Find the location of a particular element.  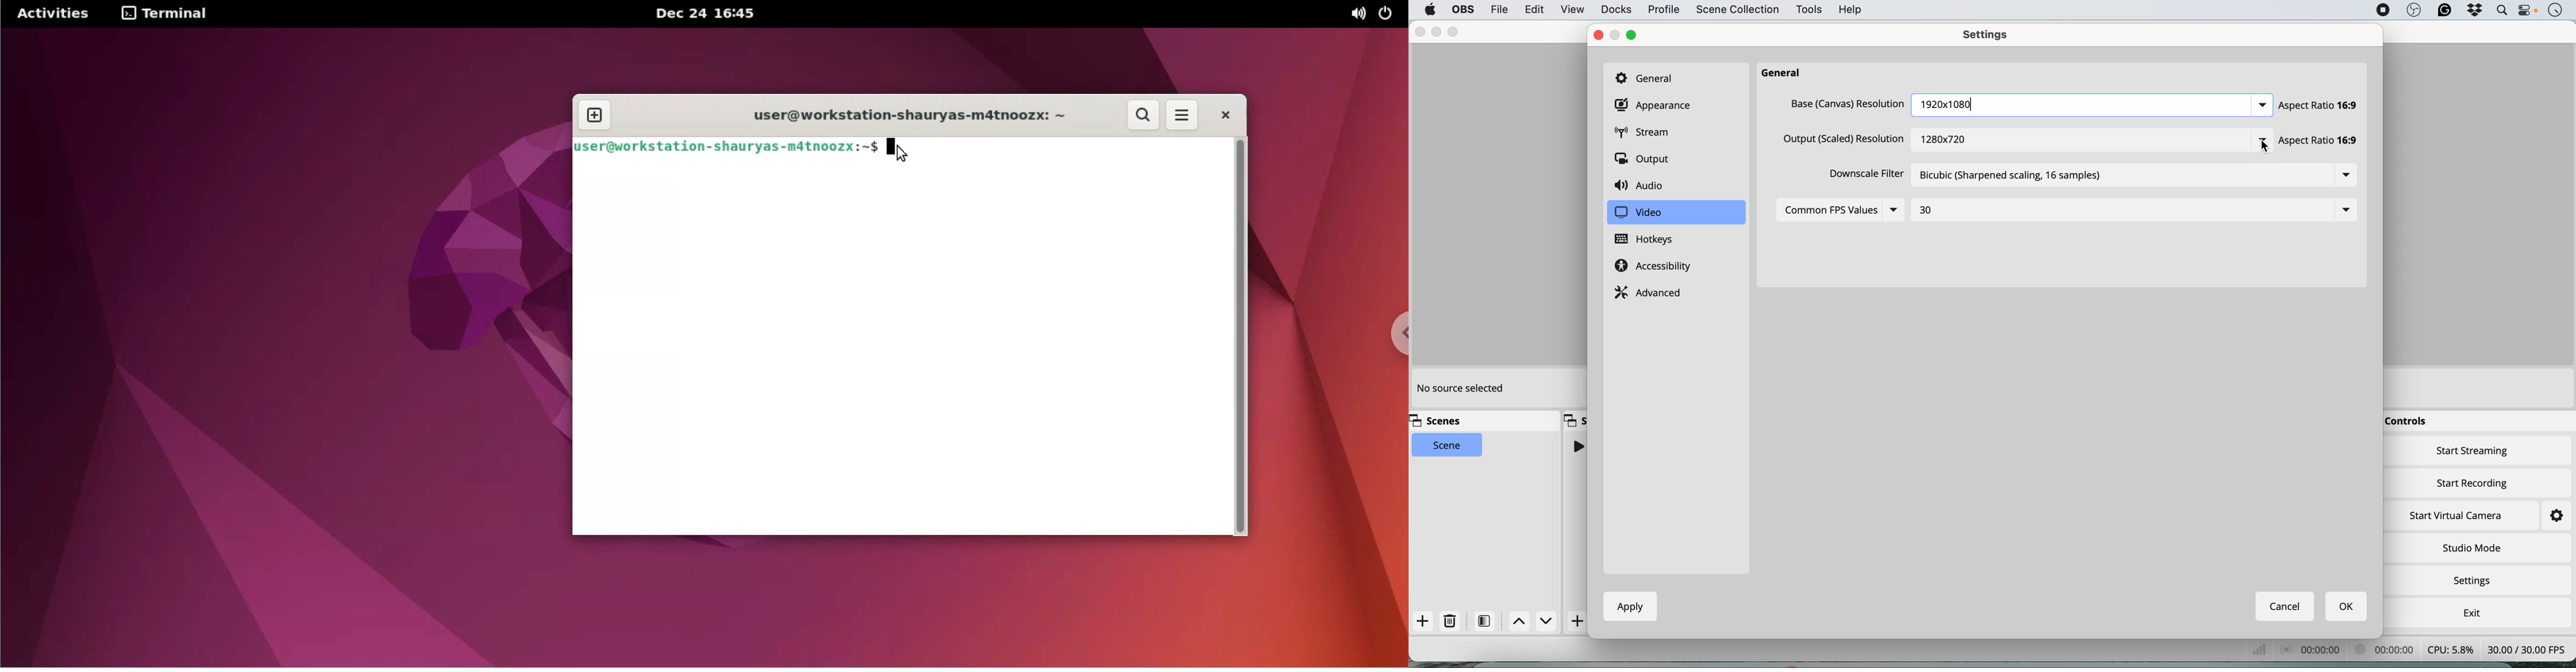

frames per second is located at coordinates (2527, 649).